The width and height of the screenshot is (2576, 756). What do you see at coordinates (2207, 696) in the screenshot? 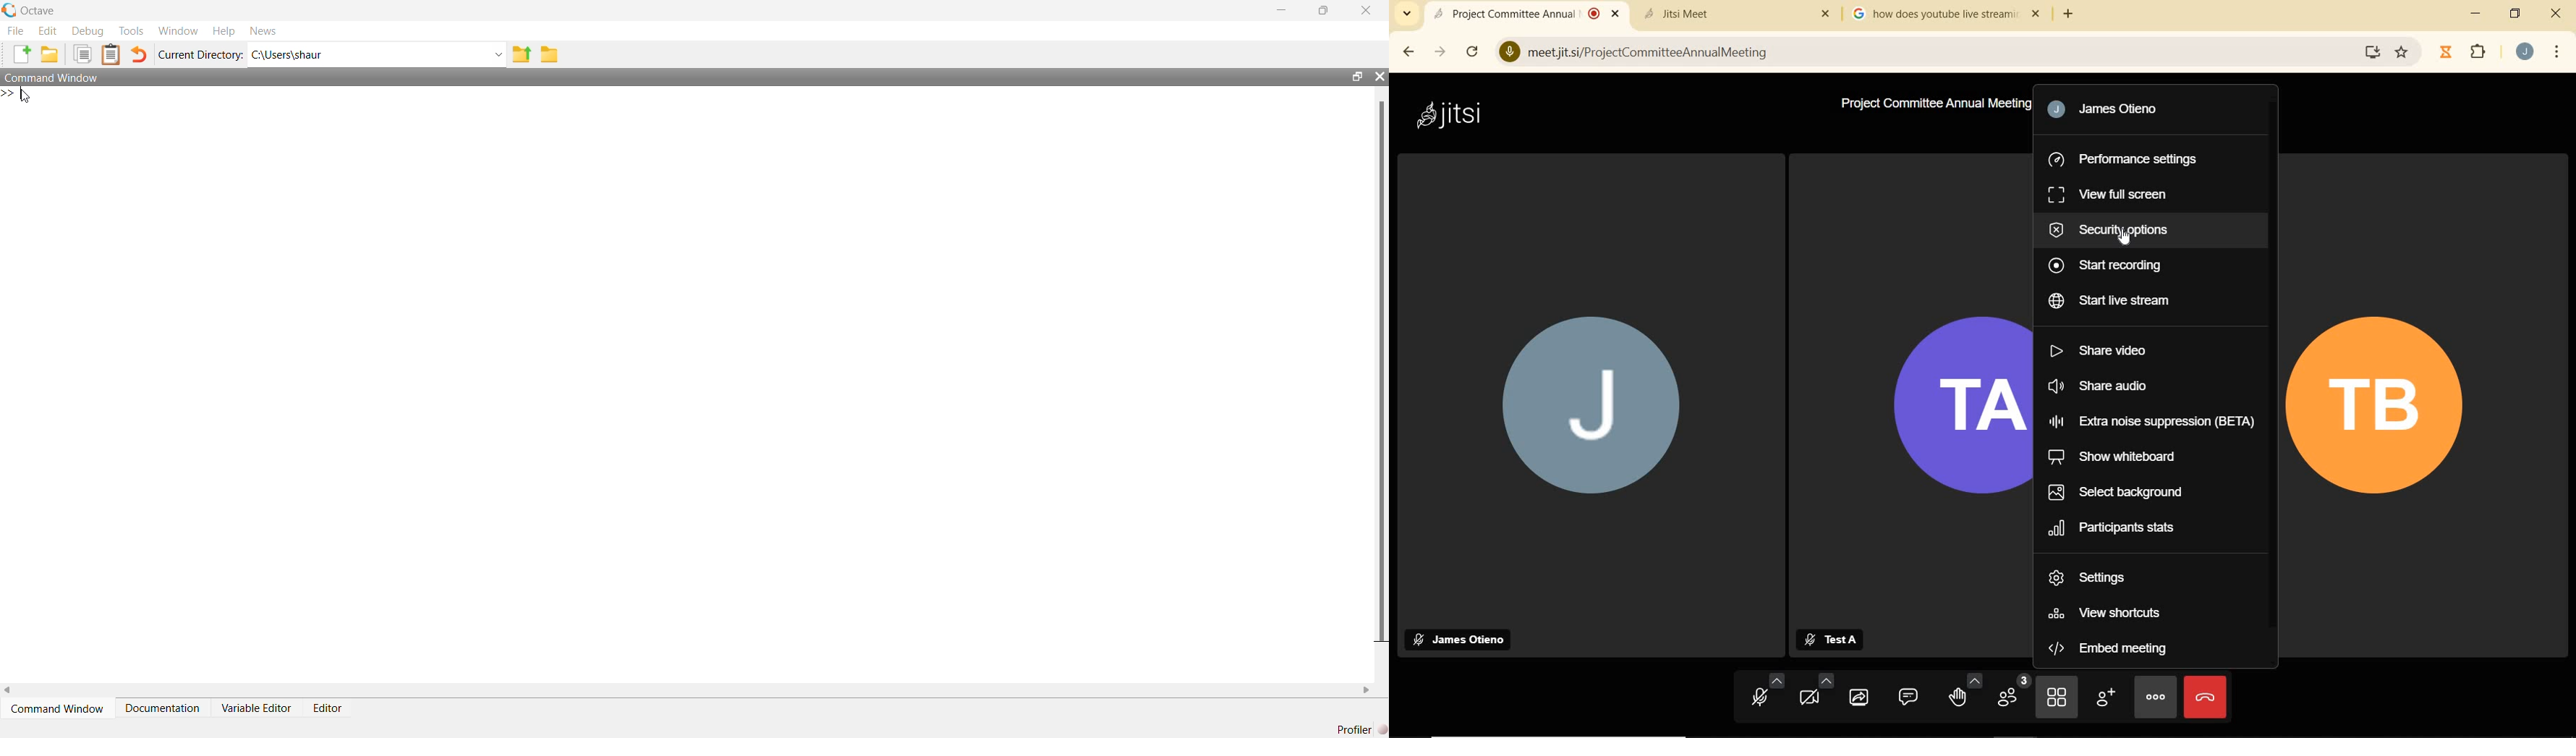
I see `LEAVE MEETING` at bounding box center [2207, 696].